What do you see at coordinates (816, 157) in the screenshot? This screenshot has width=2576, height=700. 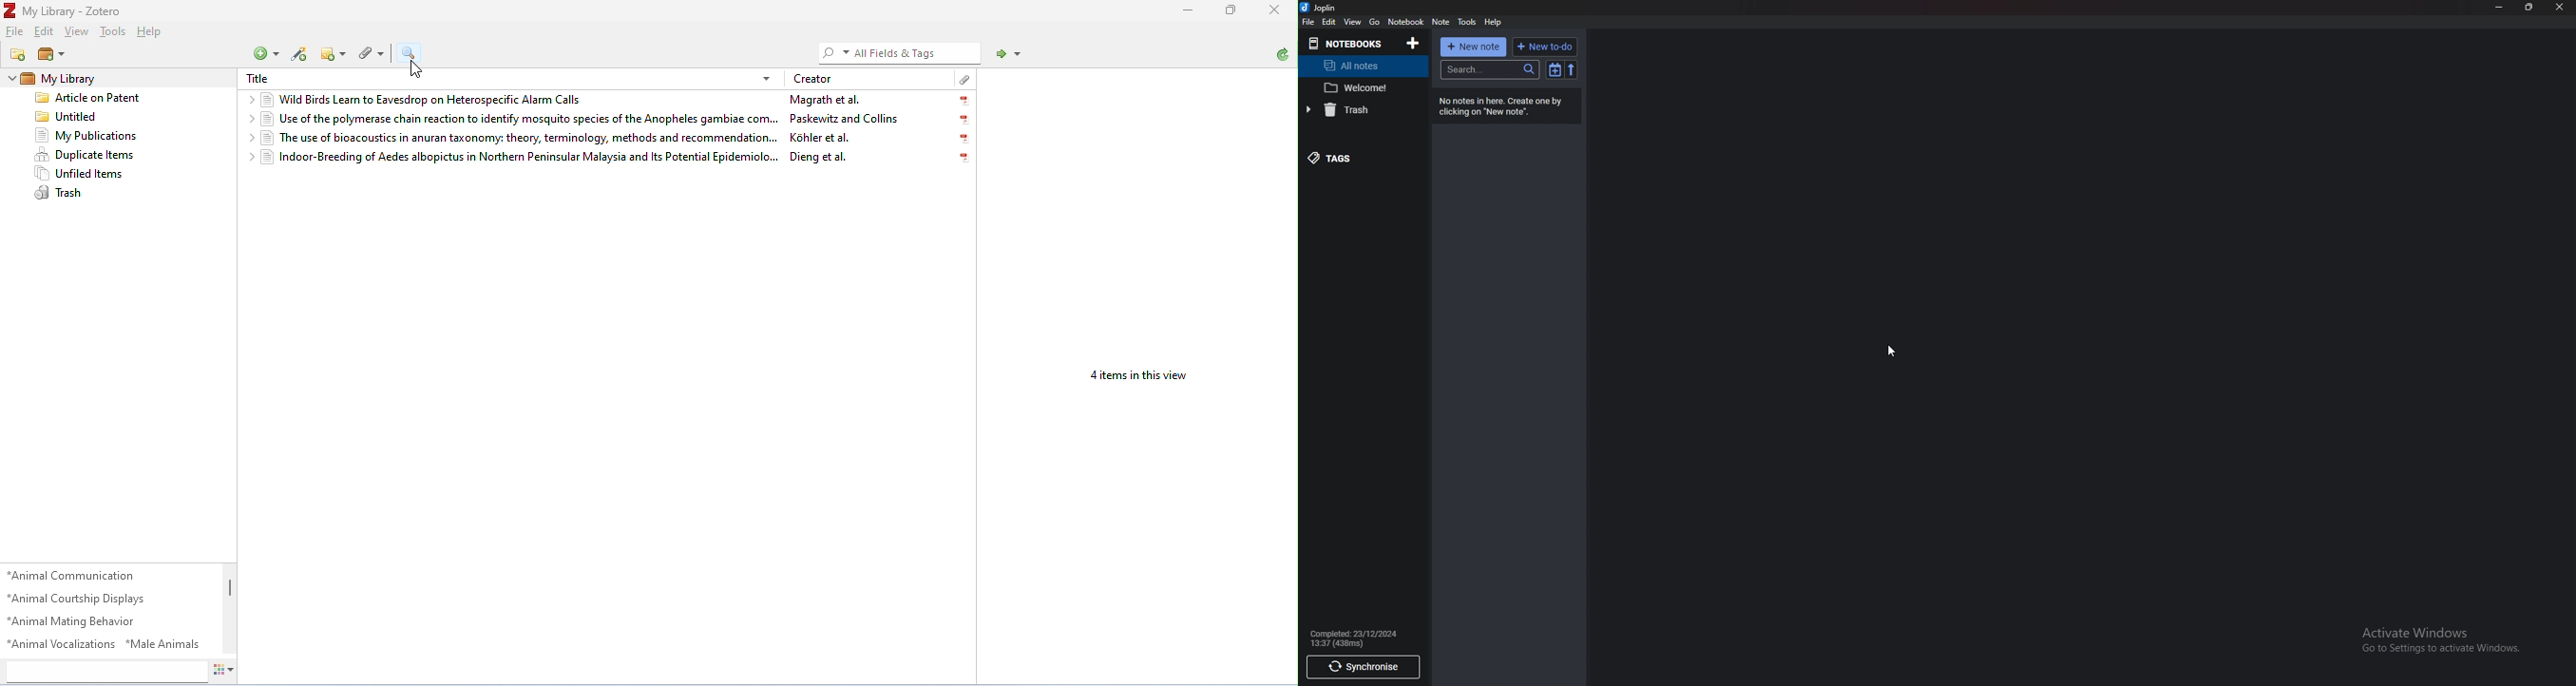 I see `Dieng et al` at bounding box center [816, 157].